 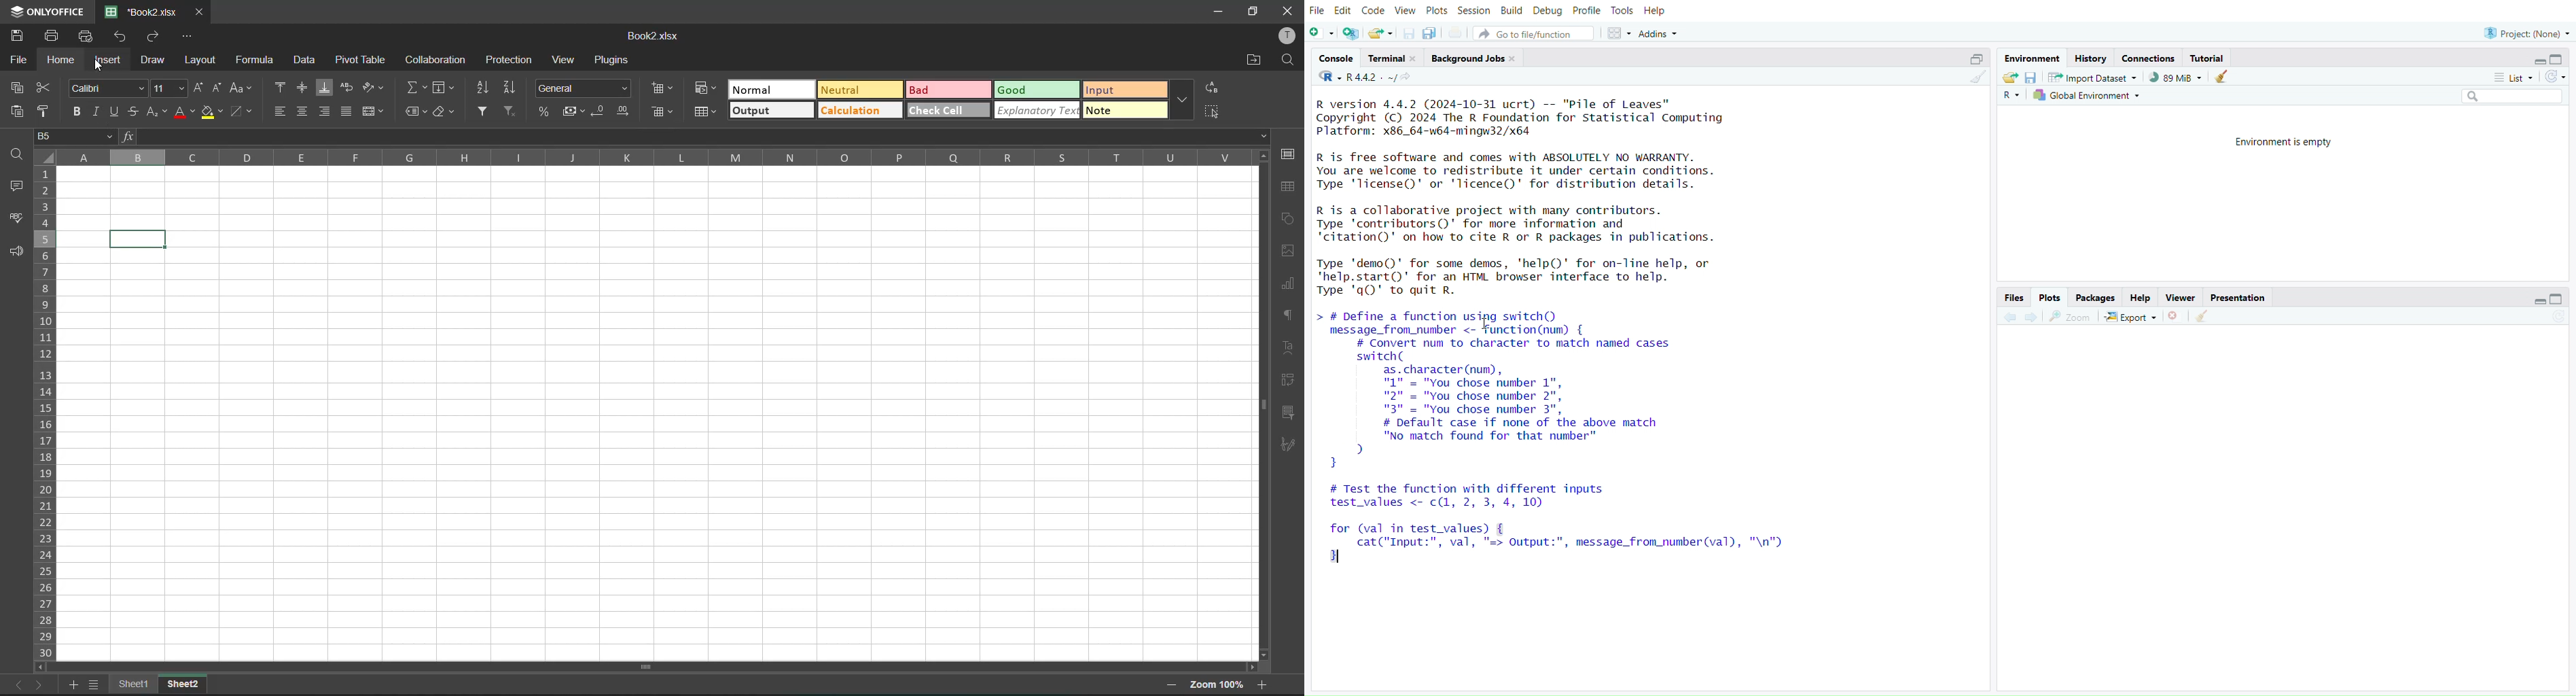 I want to click on calculation, so click(x=859, y=110).